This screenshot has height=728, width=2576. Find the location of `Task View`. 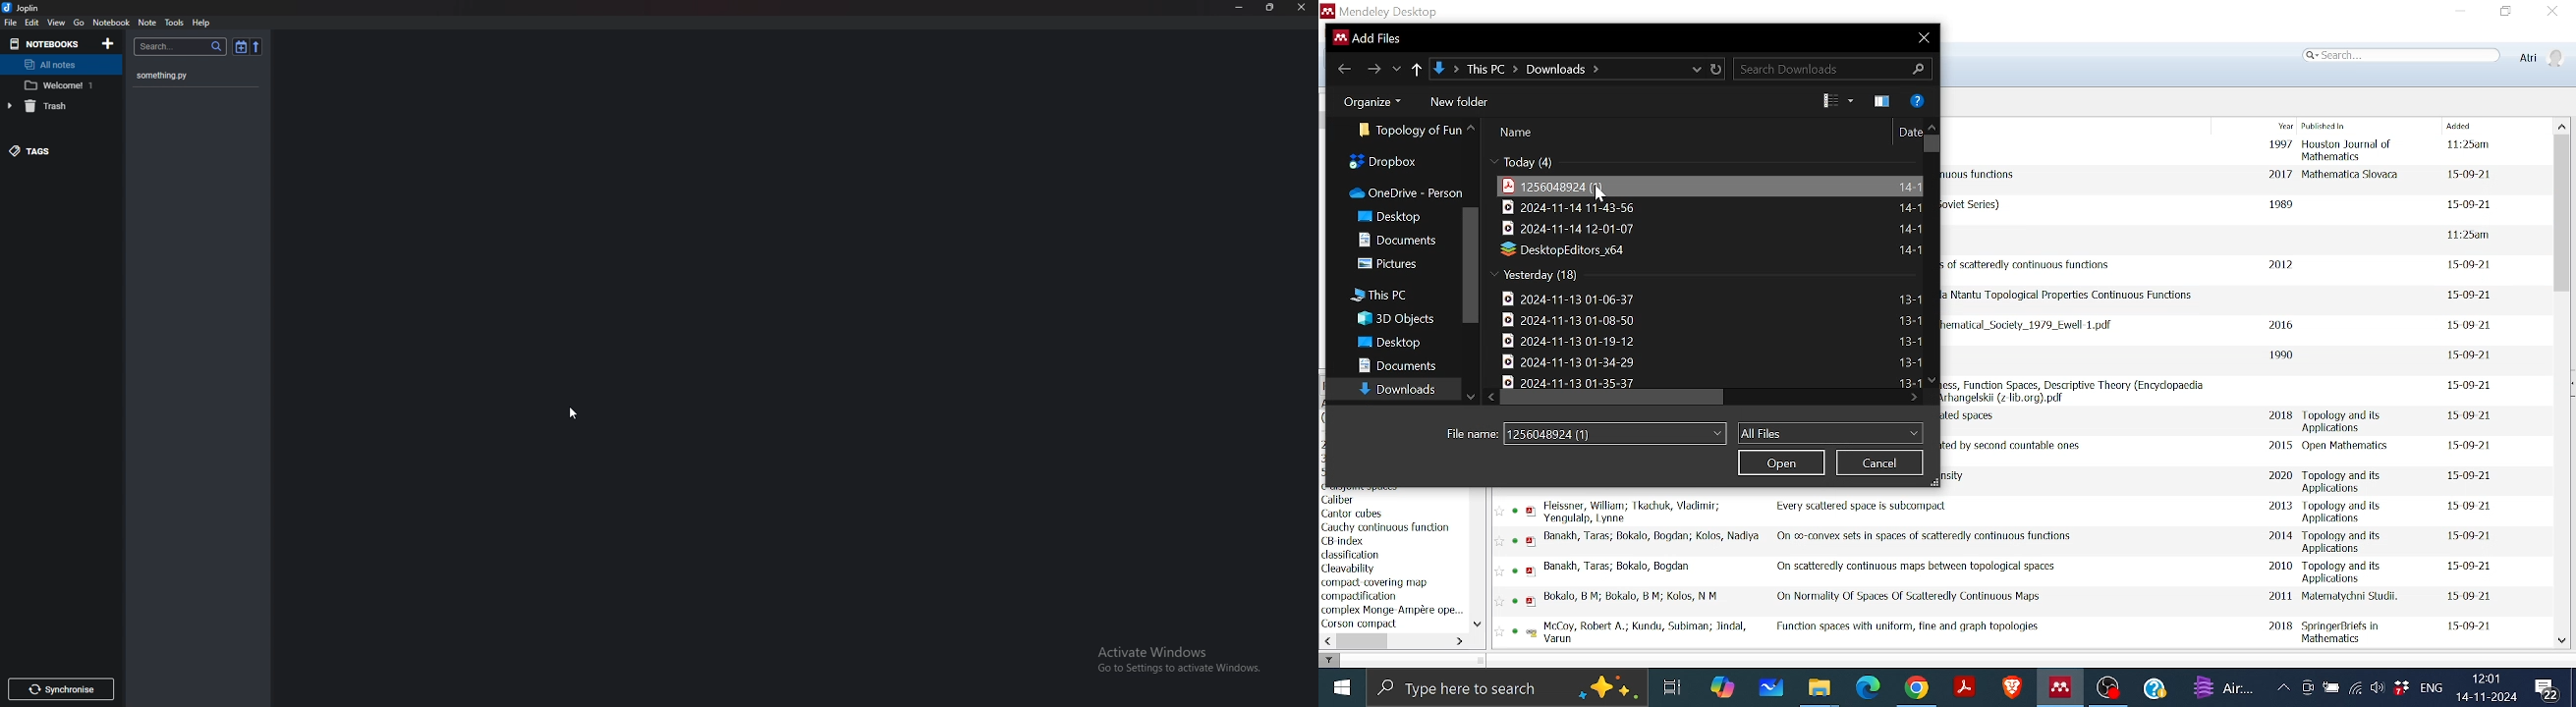

Task View is located at coordinates (1672, 687).